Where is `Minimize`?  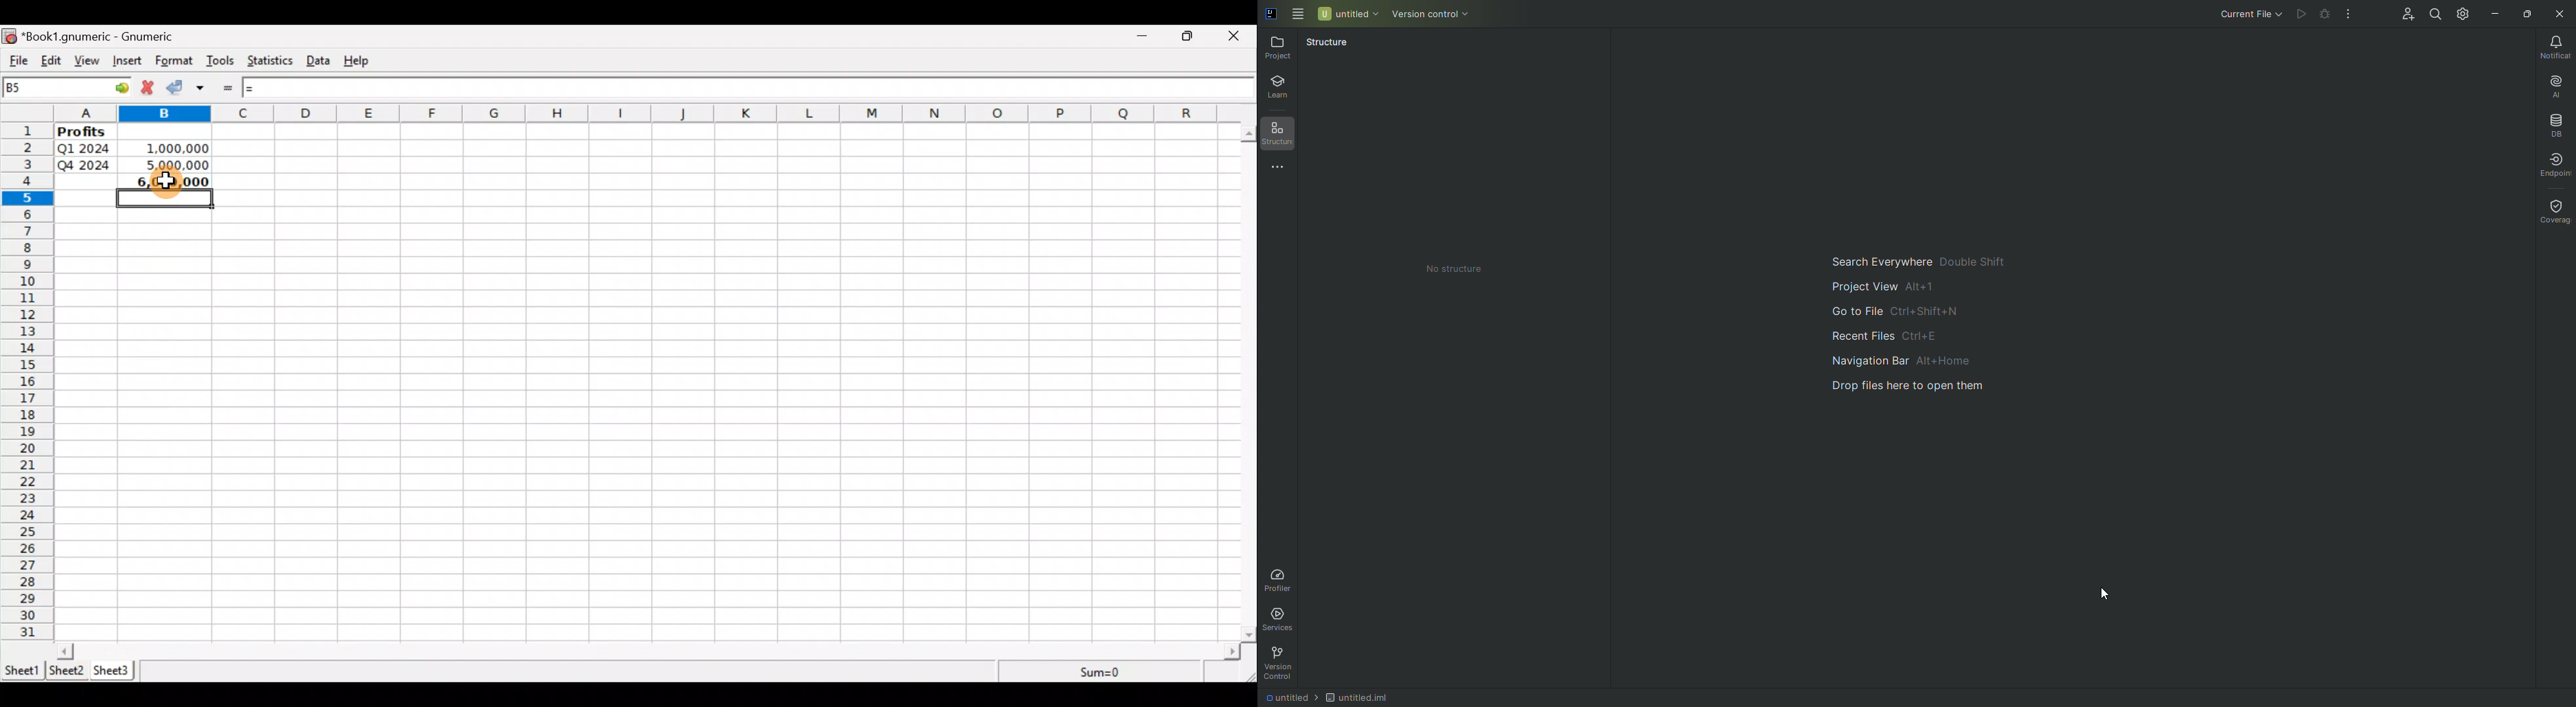 Minimize is located at coordinates (2498, 13).